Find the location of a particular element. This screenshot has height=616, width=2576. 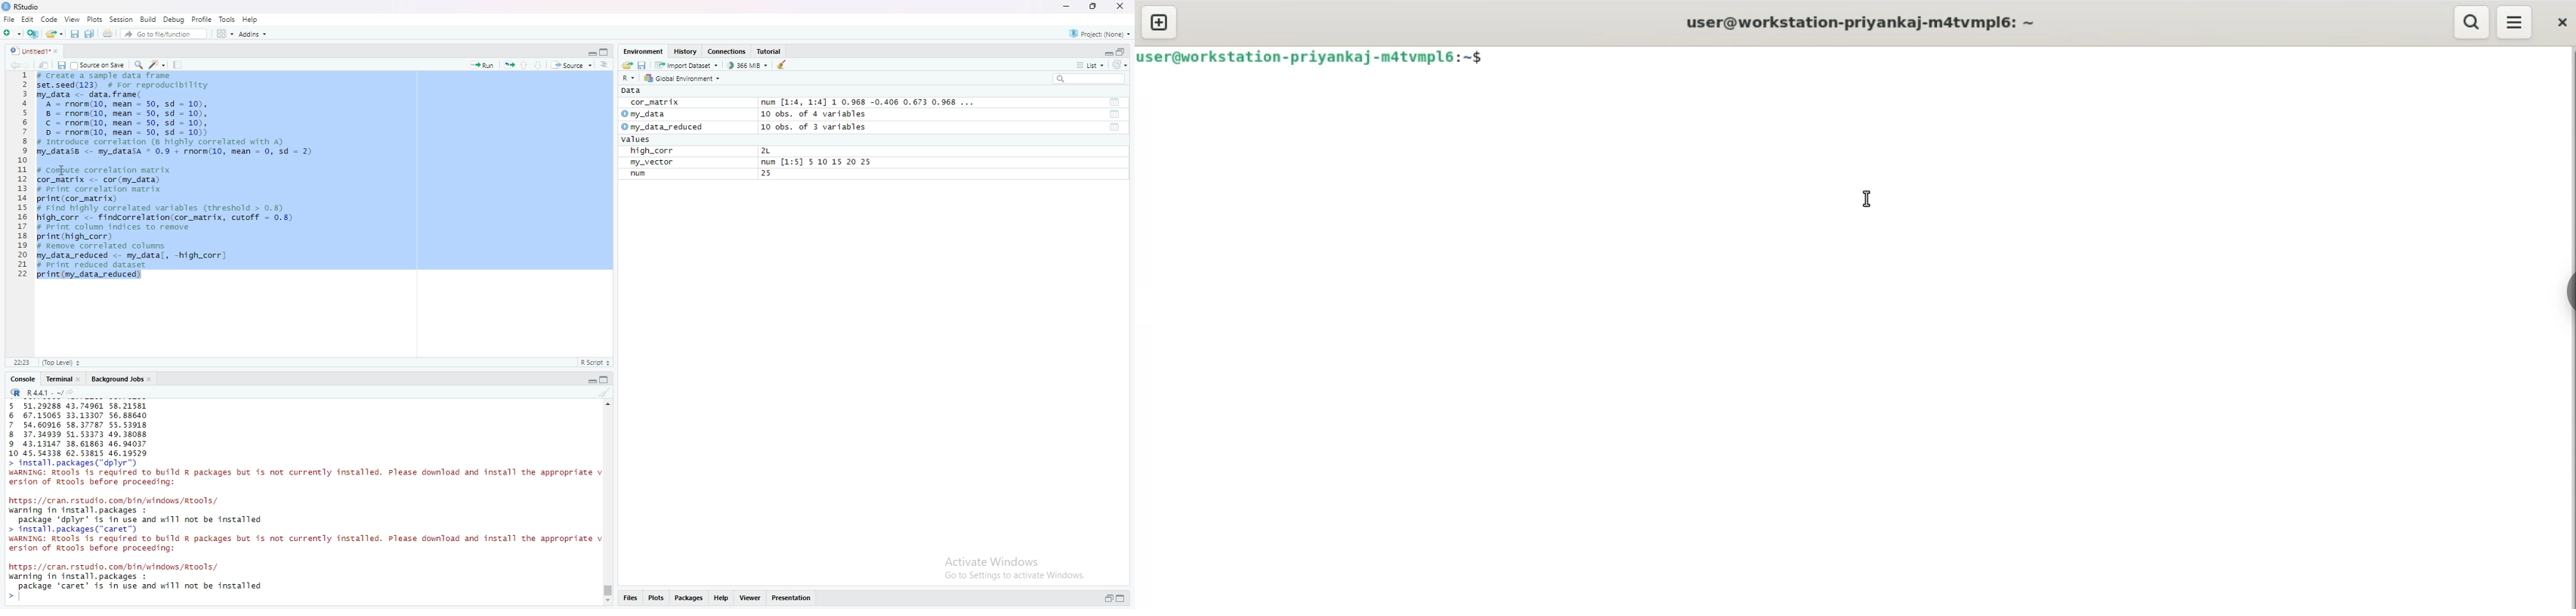

Plots is located at coordinates (95, 19).